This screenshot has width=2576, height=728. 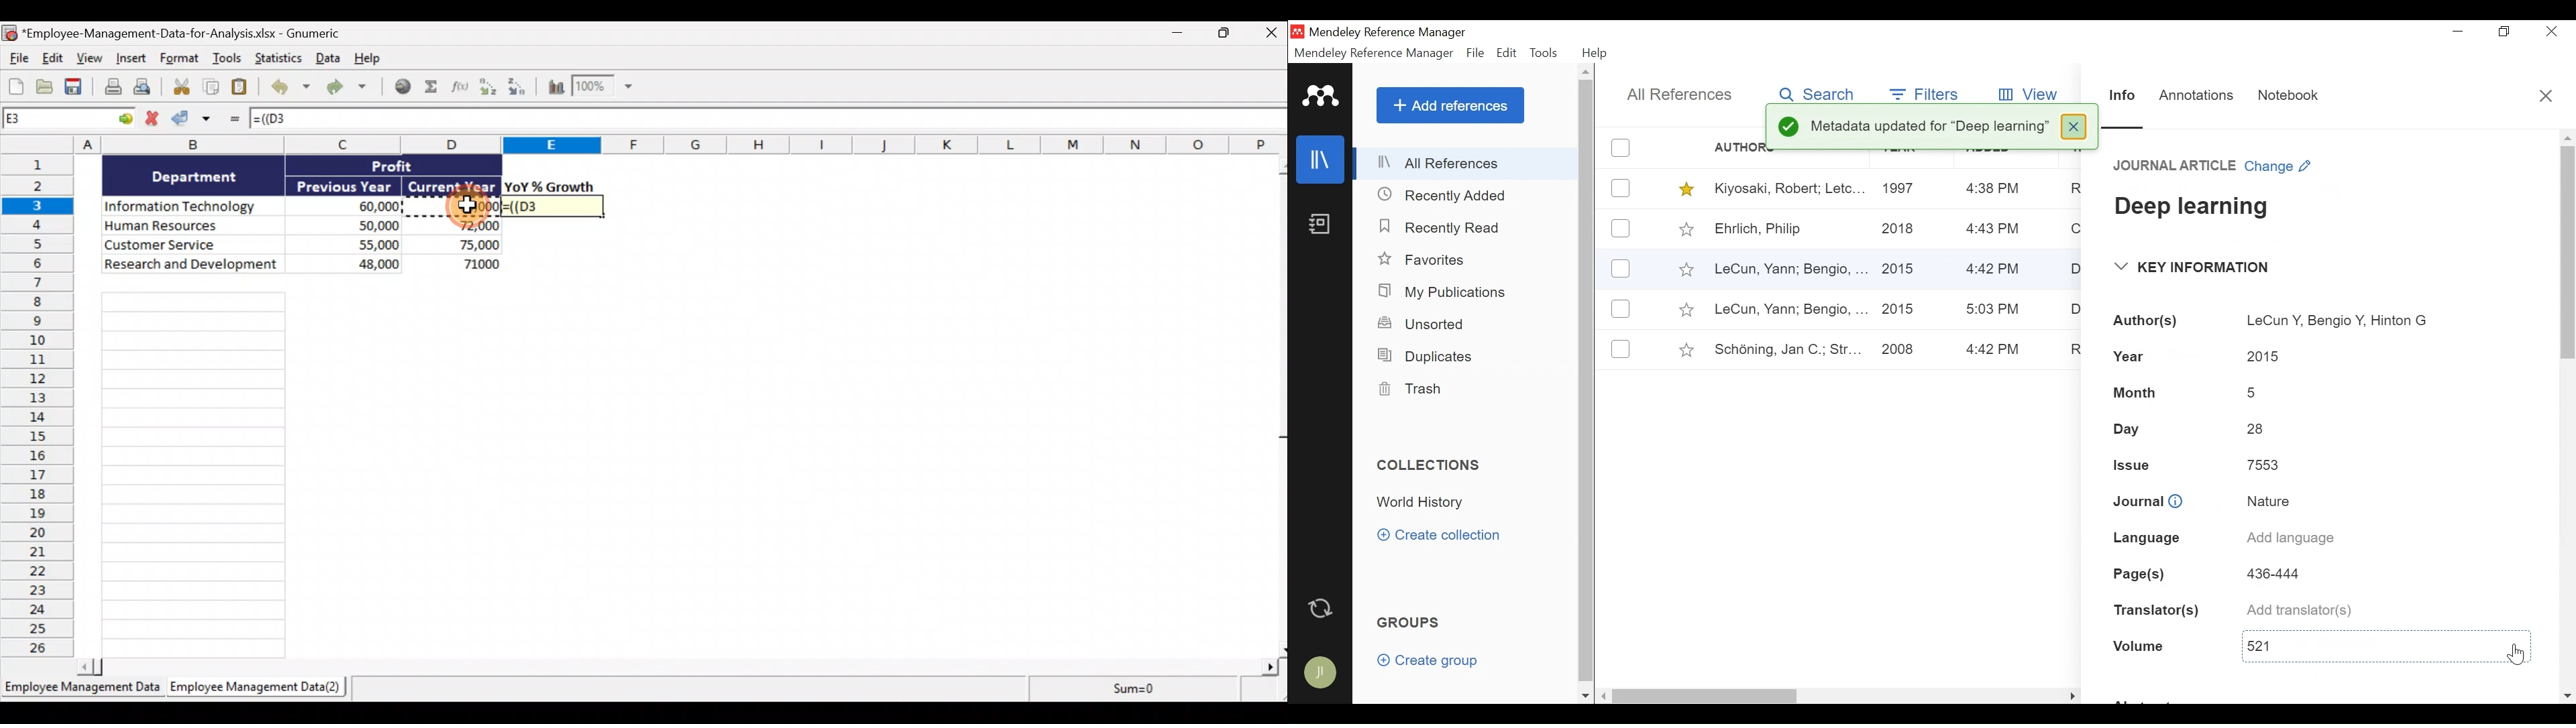 What do you see at coordinates (644, 145) in the screenshot?
I see `Columns` at bounding box center [644, 145].